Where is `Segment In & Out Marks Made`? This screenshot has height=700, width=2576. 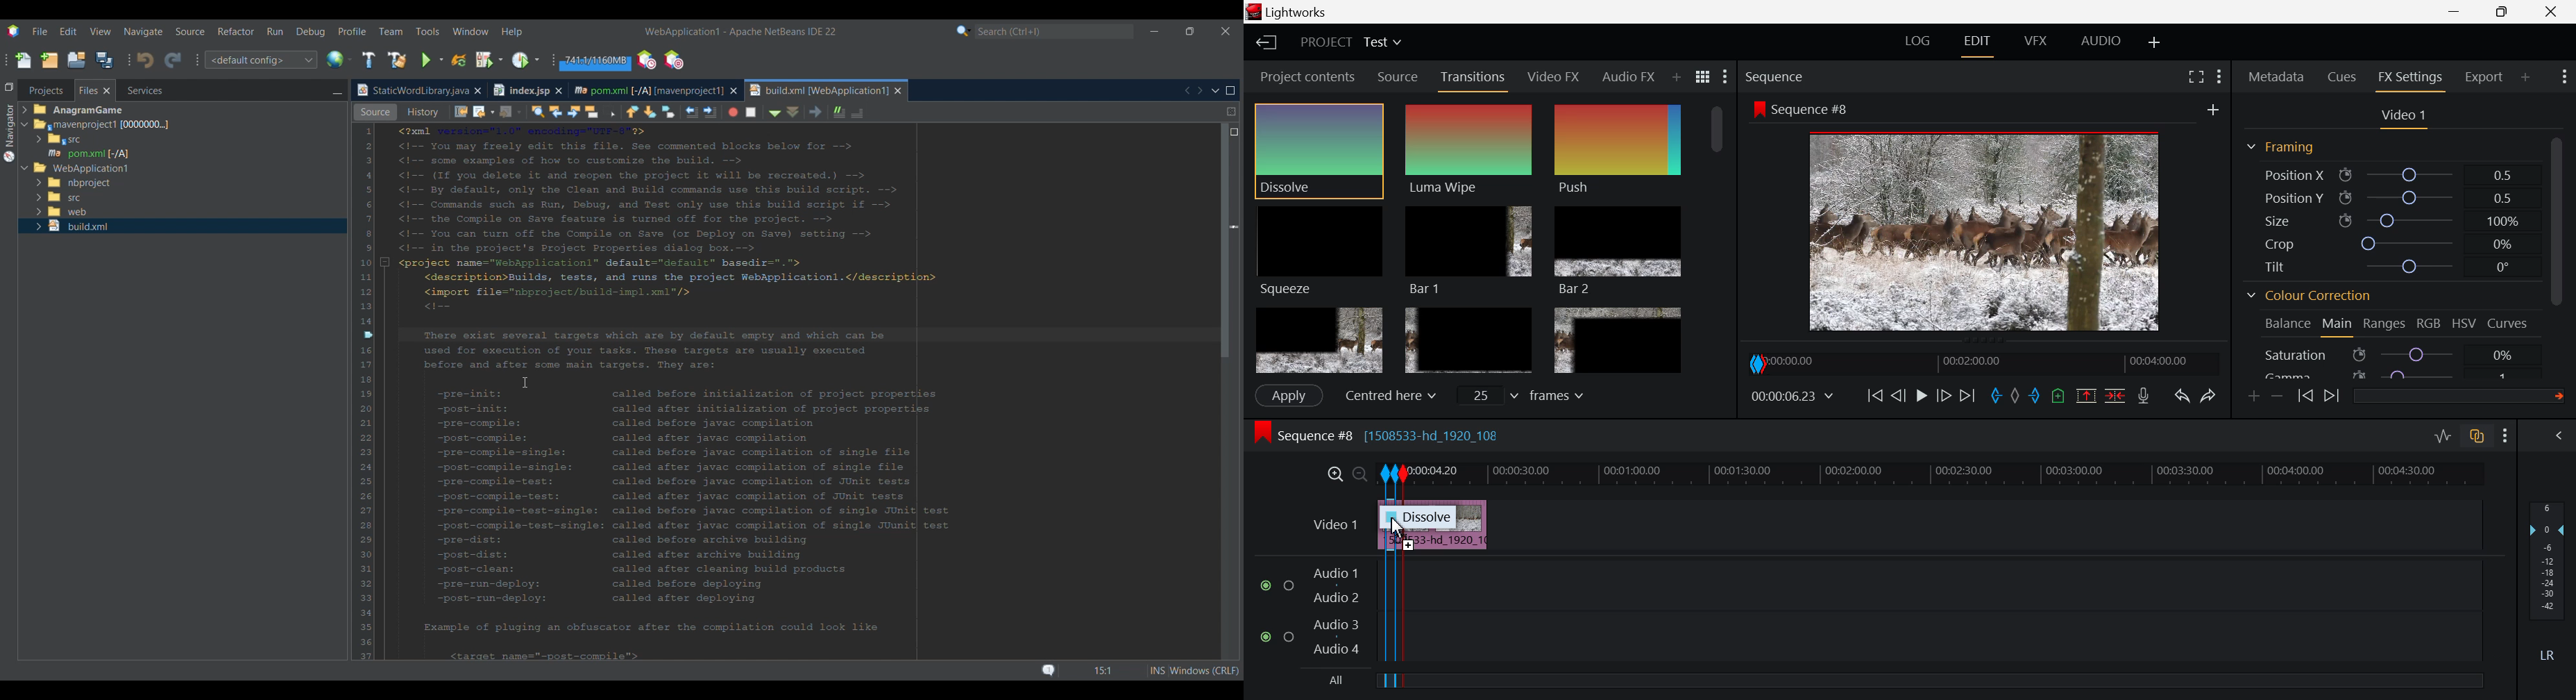 Segment In & Out Marks Made is located at coordinates (1392, 626).